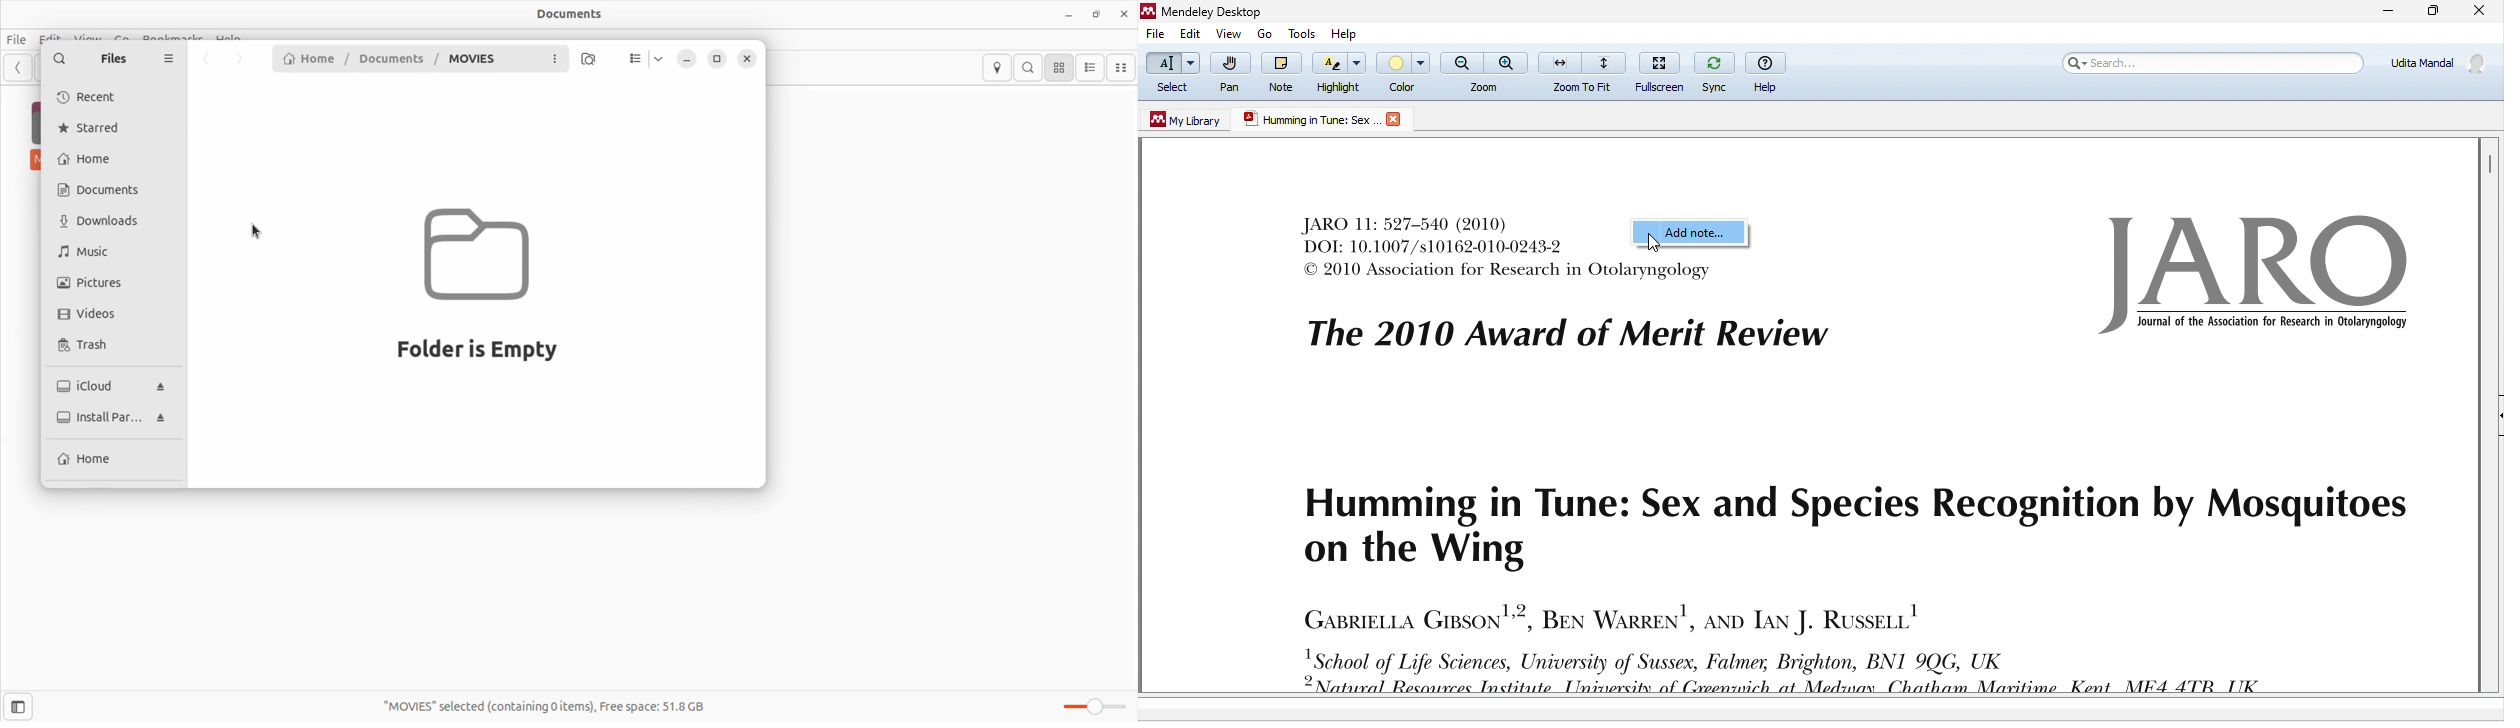 The image size is (2520, 728). What do you see at coordinates (2214, 65) in the screenshot?
I see `search bar` at bounding box center [2214, 65].